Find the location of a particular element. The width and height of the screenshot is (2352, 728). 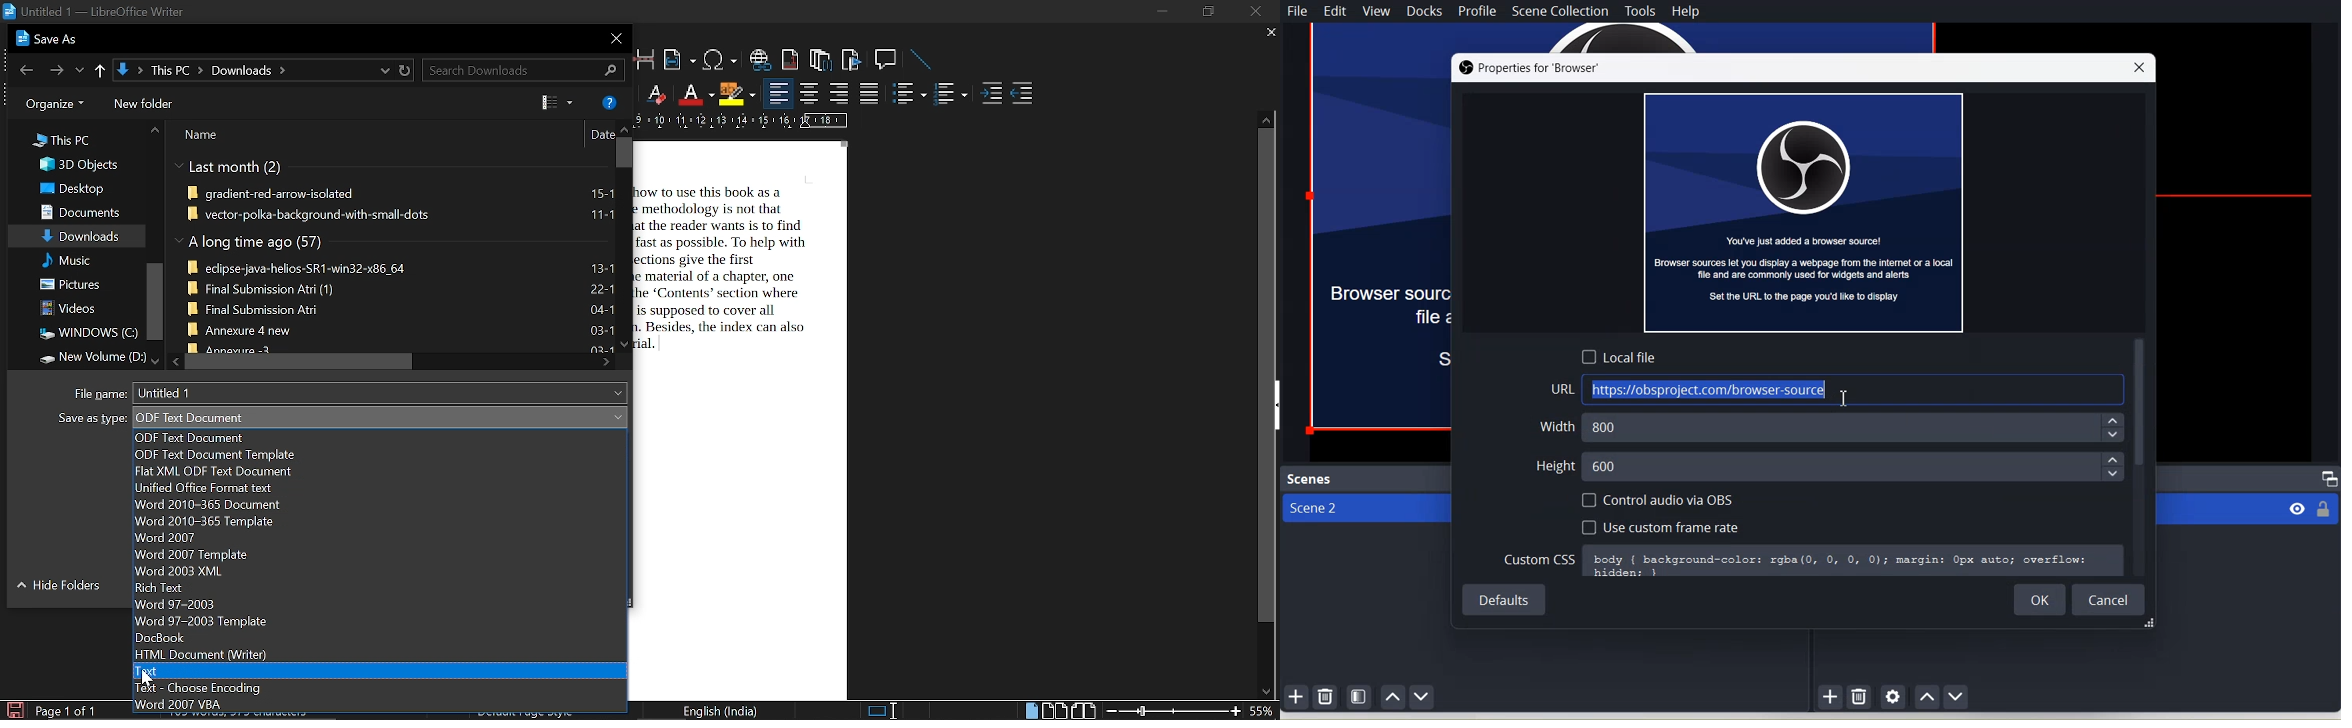

insert hyperlink is located at coordinates (761, 60).